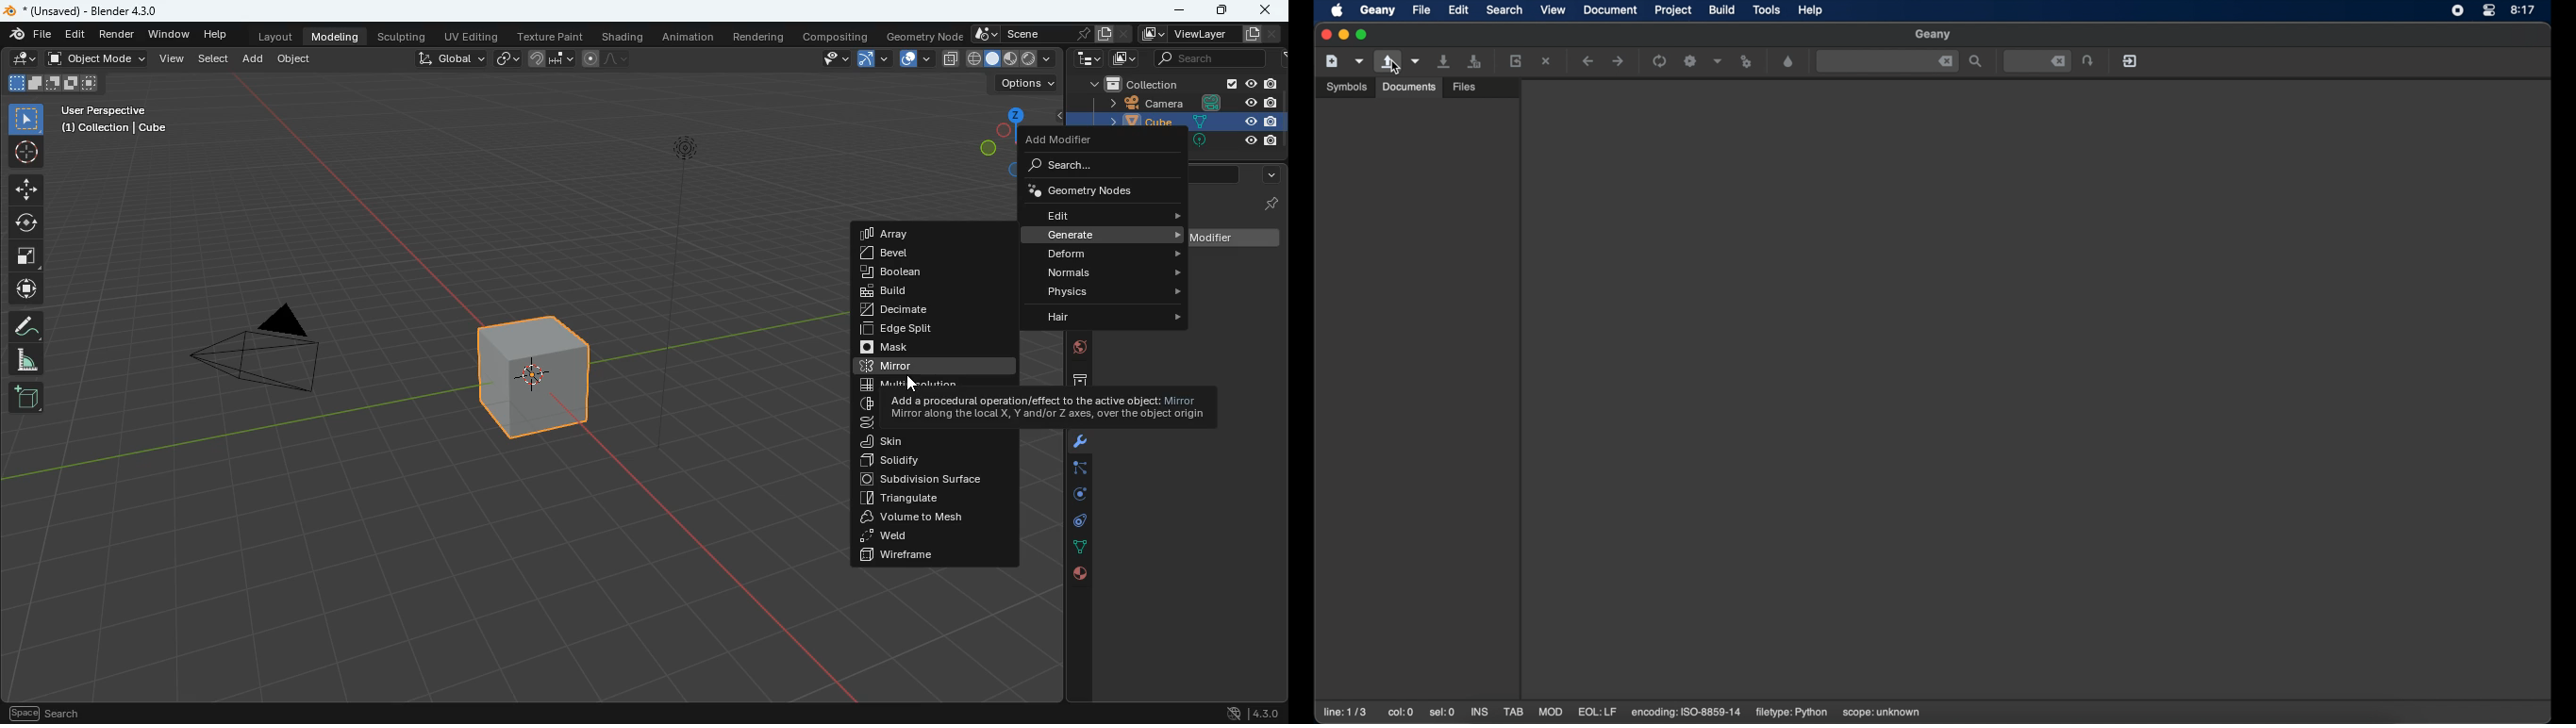 Image resolution: width=2576 pixels, height=728 pixels. I want to click on , so click(1249, 122).